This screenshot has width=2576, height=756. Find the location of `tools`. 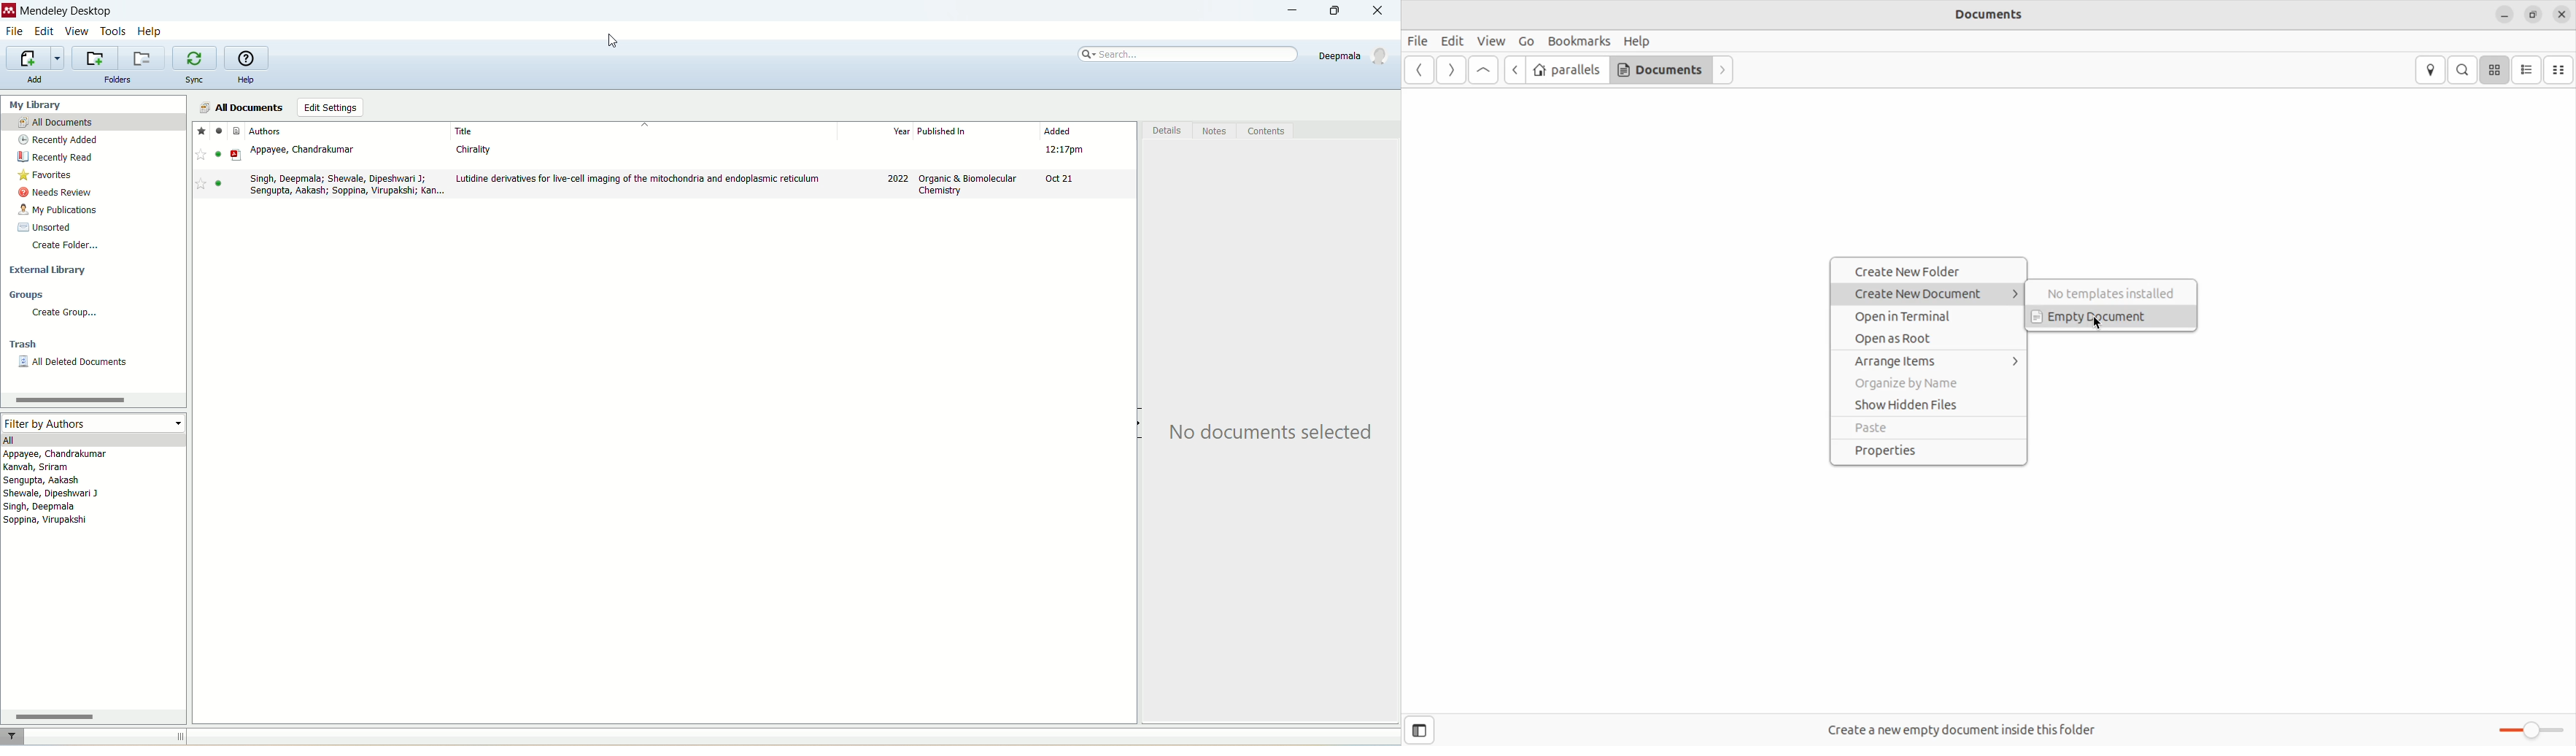

tools is located at coordinates (115, 31).